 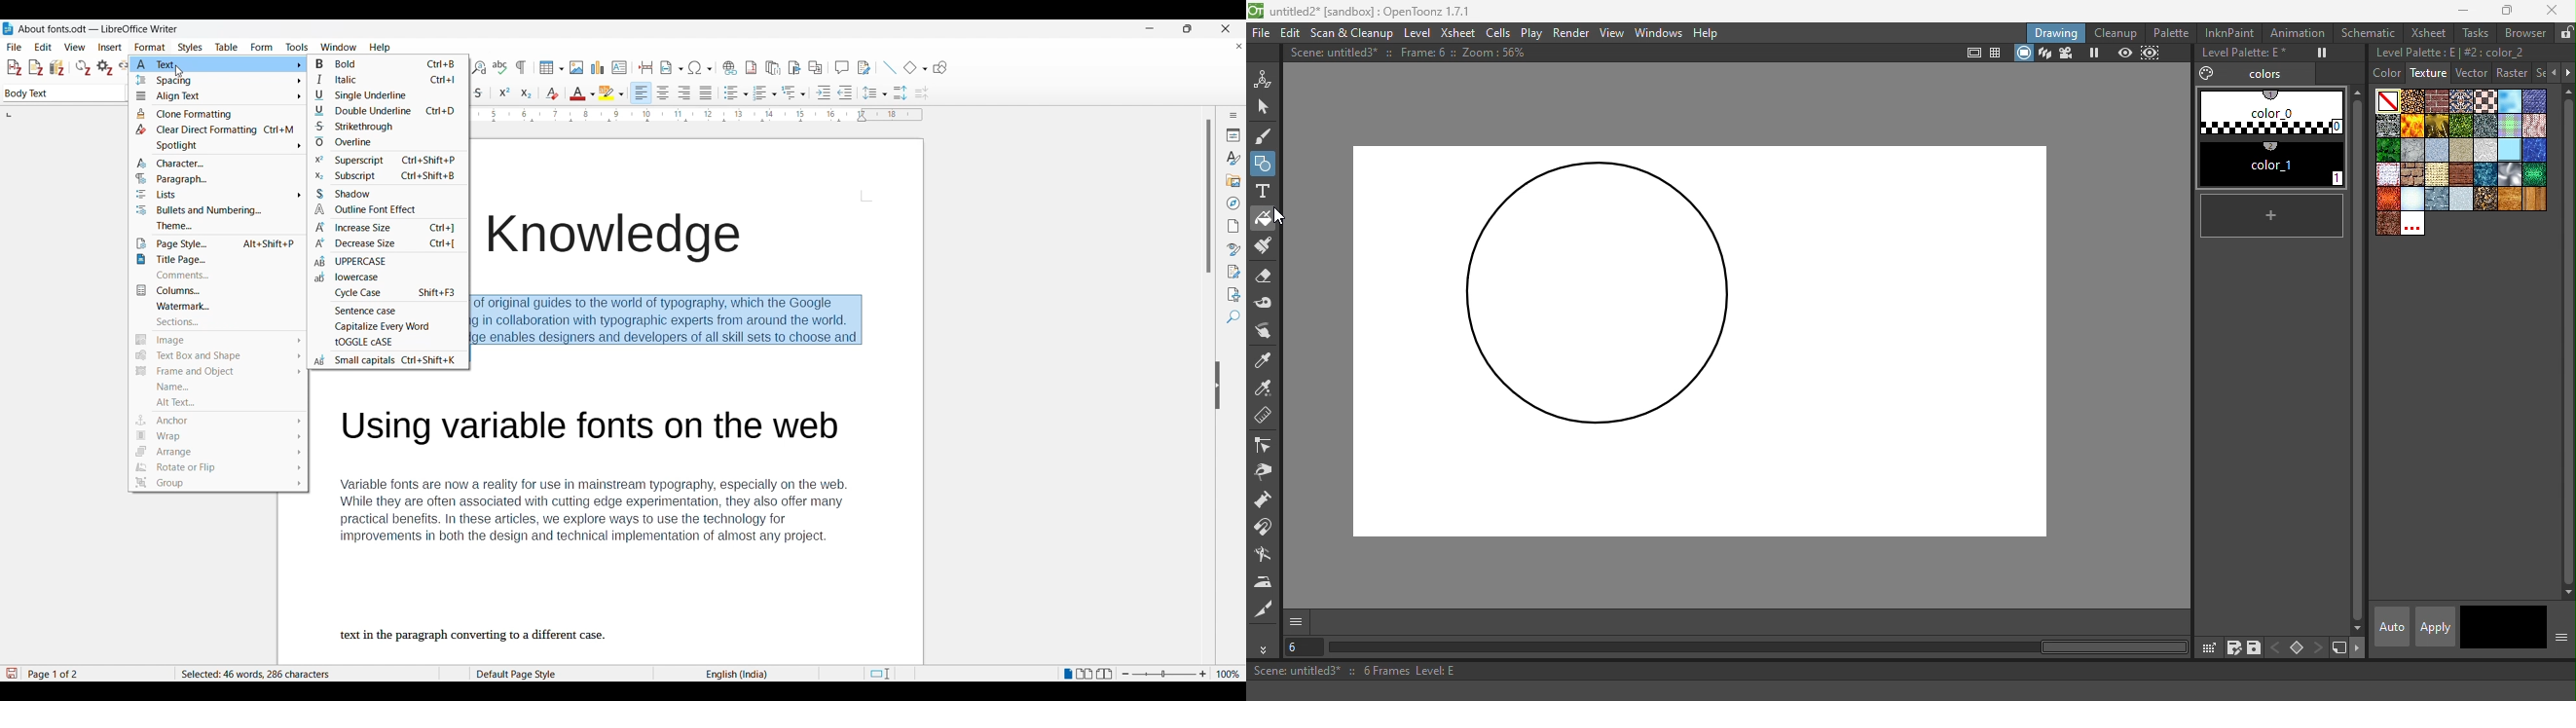 What do you see at coordinates (1085, 674) in the screenshot?
I see `Multiple page view` at bounding box center [1085, 674].